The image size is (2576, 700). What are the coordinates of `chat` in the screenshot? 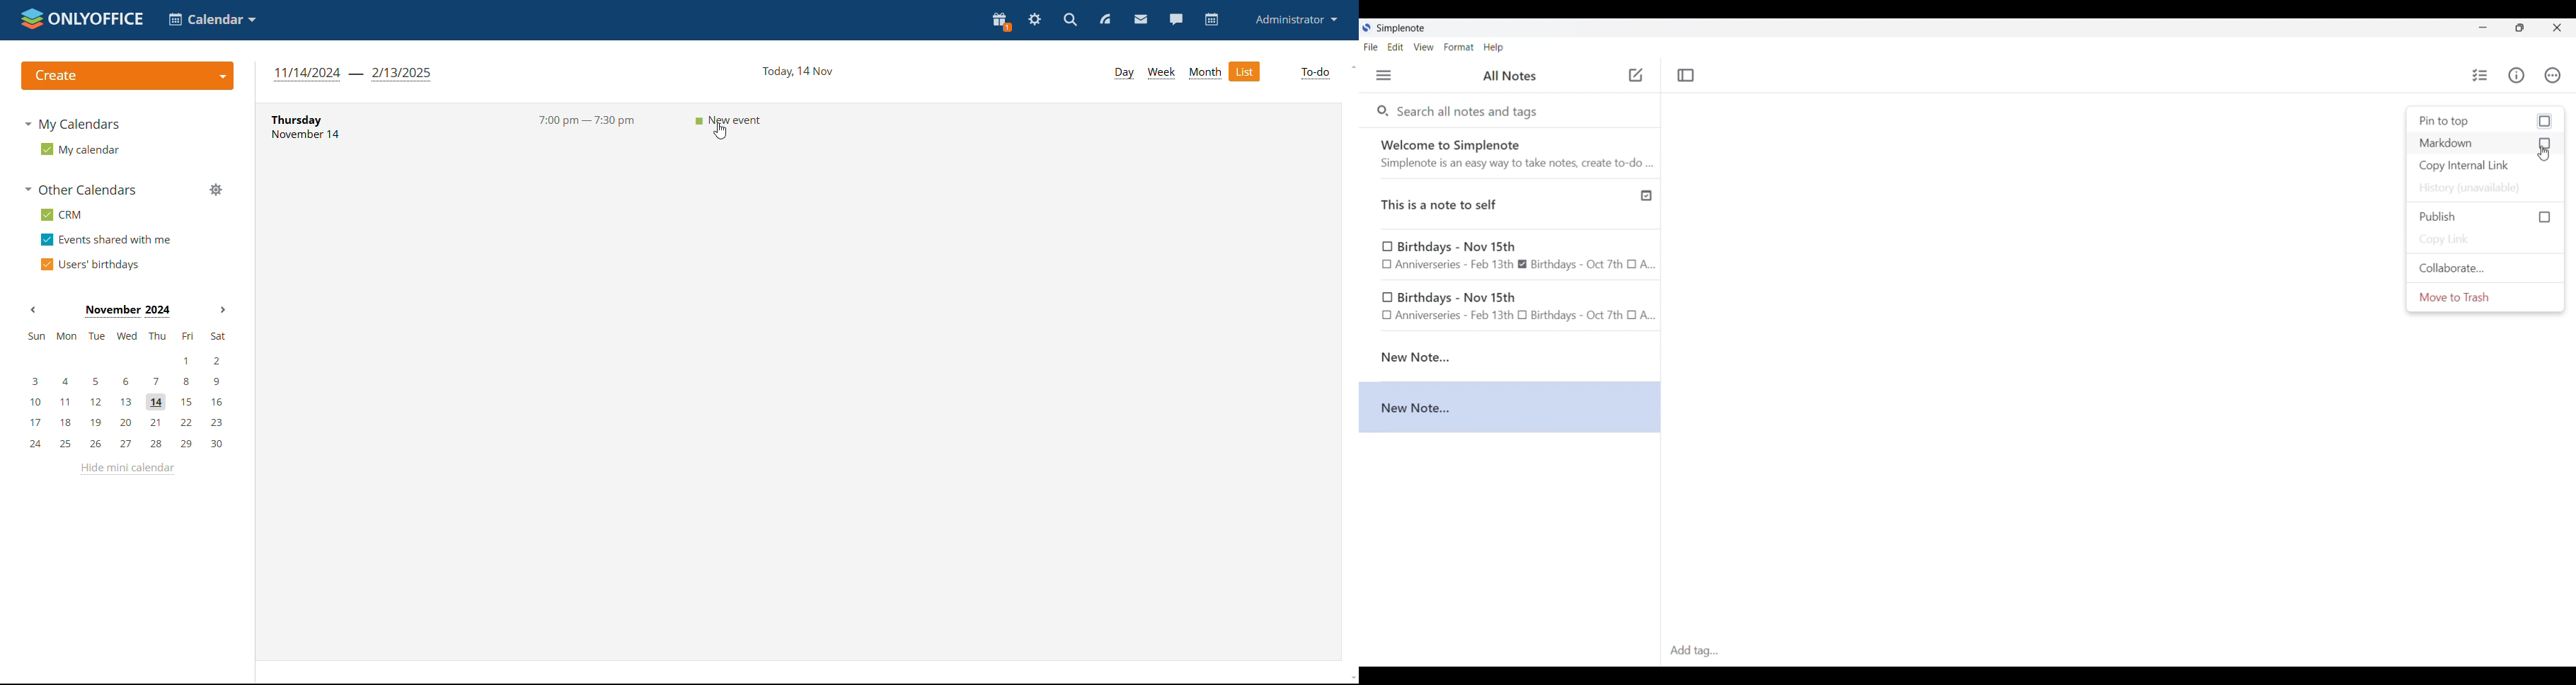 It's located at (1175, 20).